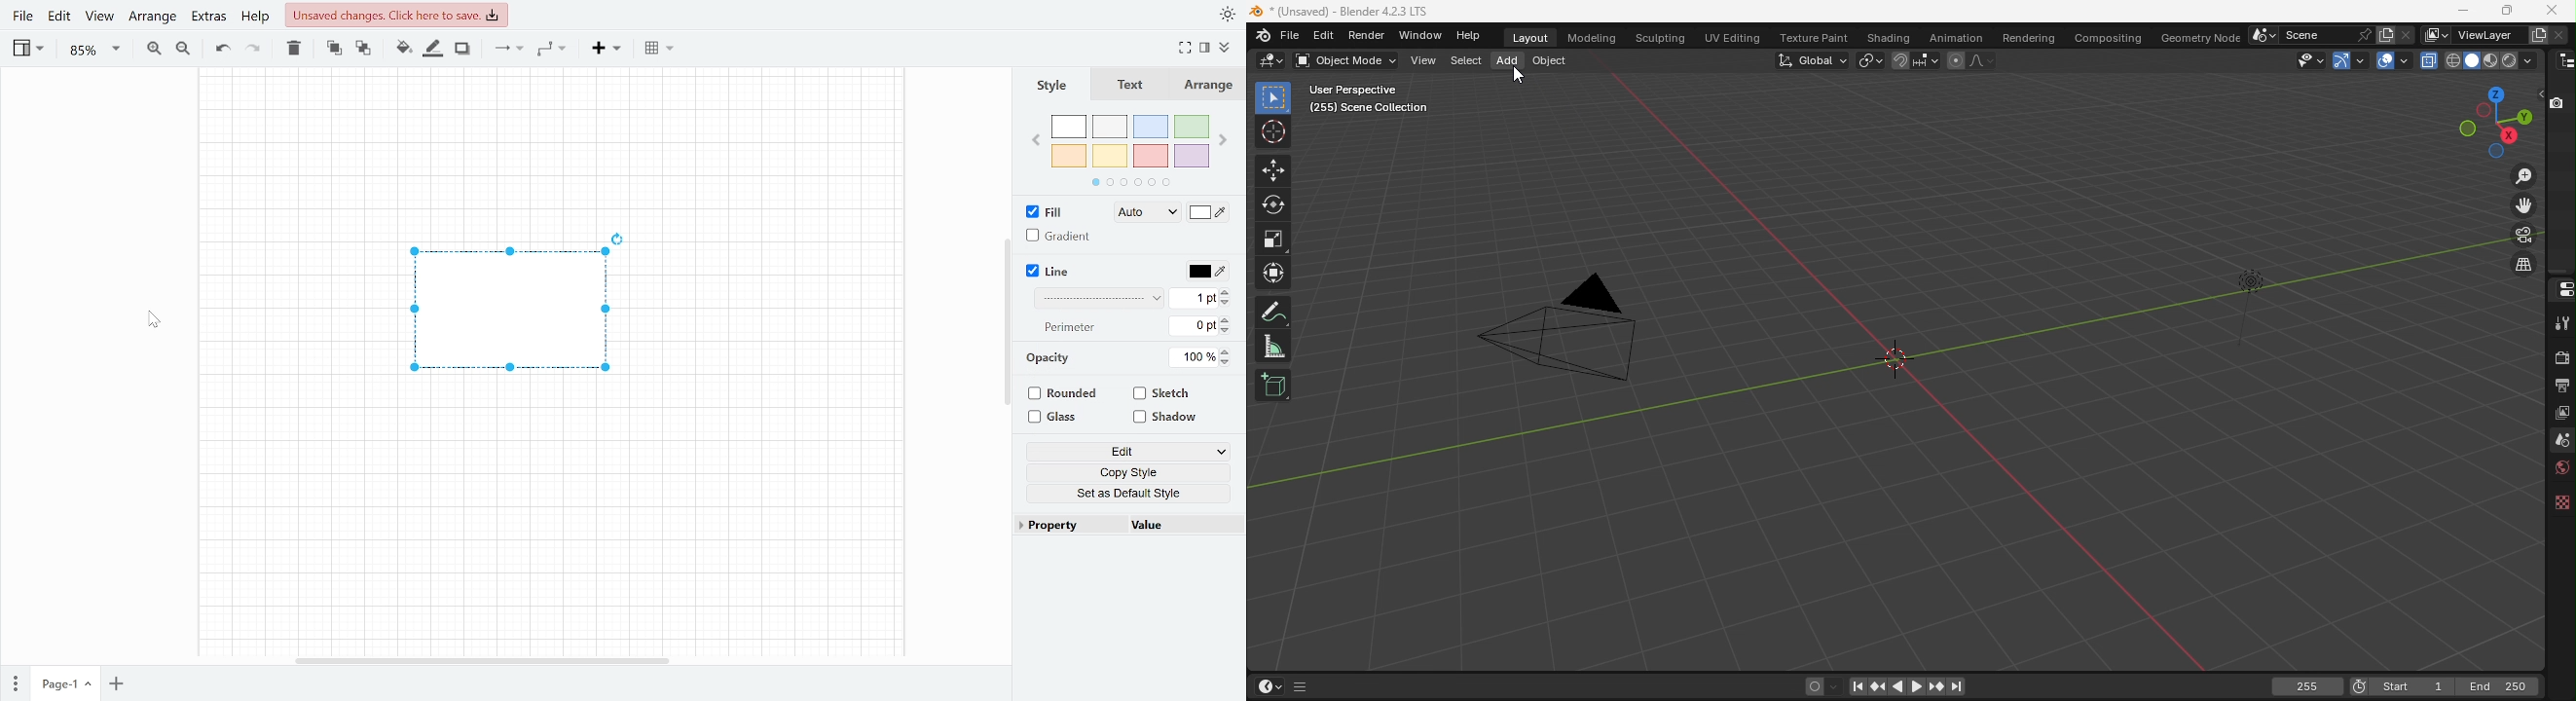  Describe the element at coordinates (1129, 453) in the screenshot. I see `Edit` at that location.